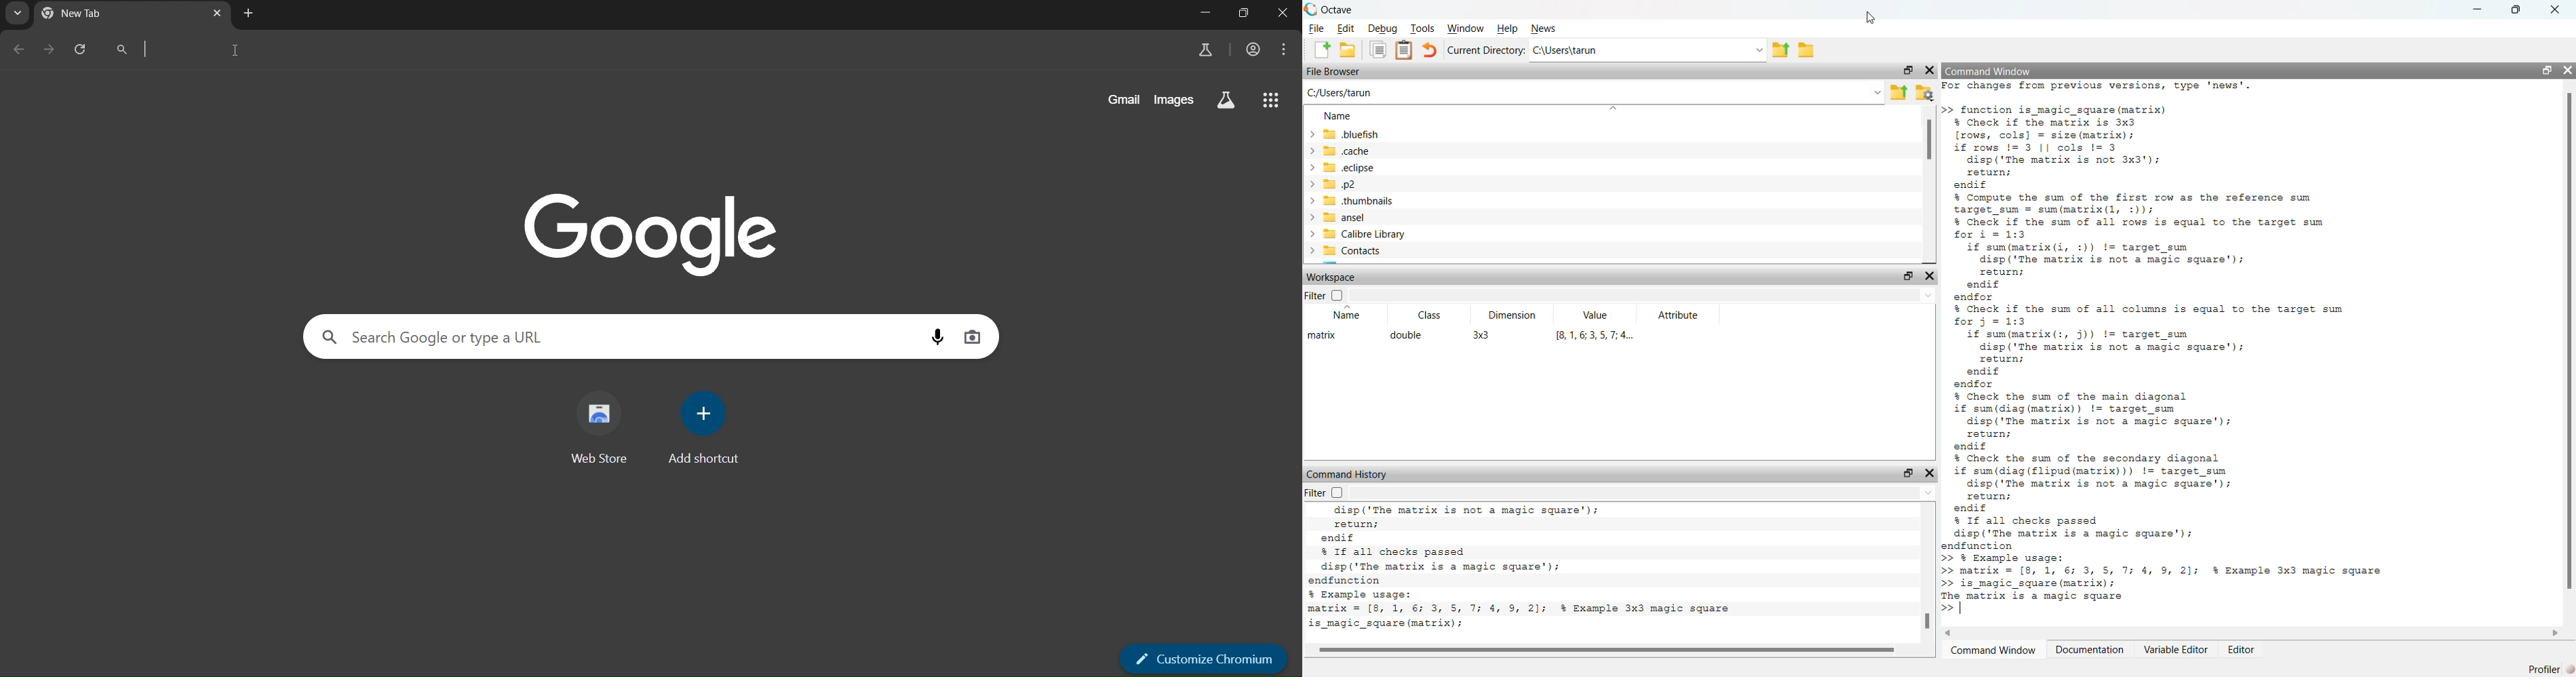 This screenshot has width=2576, height=700. What do you see at coordinates (1208, 13) in the screenshot?
I see `minimize` at bounding box center [1208, 13].